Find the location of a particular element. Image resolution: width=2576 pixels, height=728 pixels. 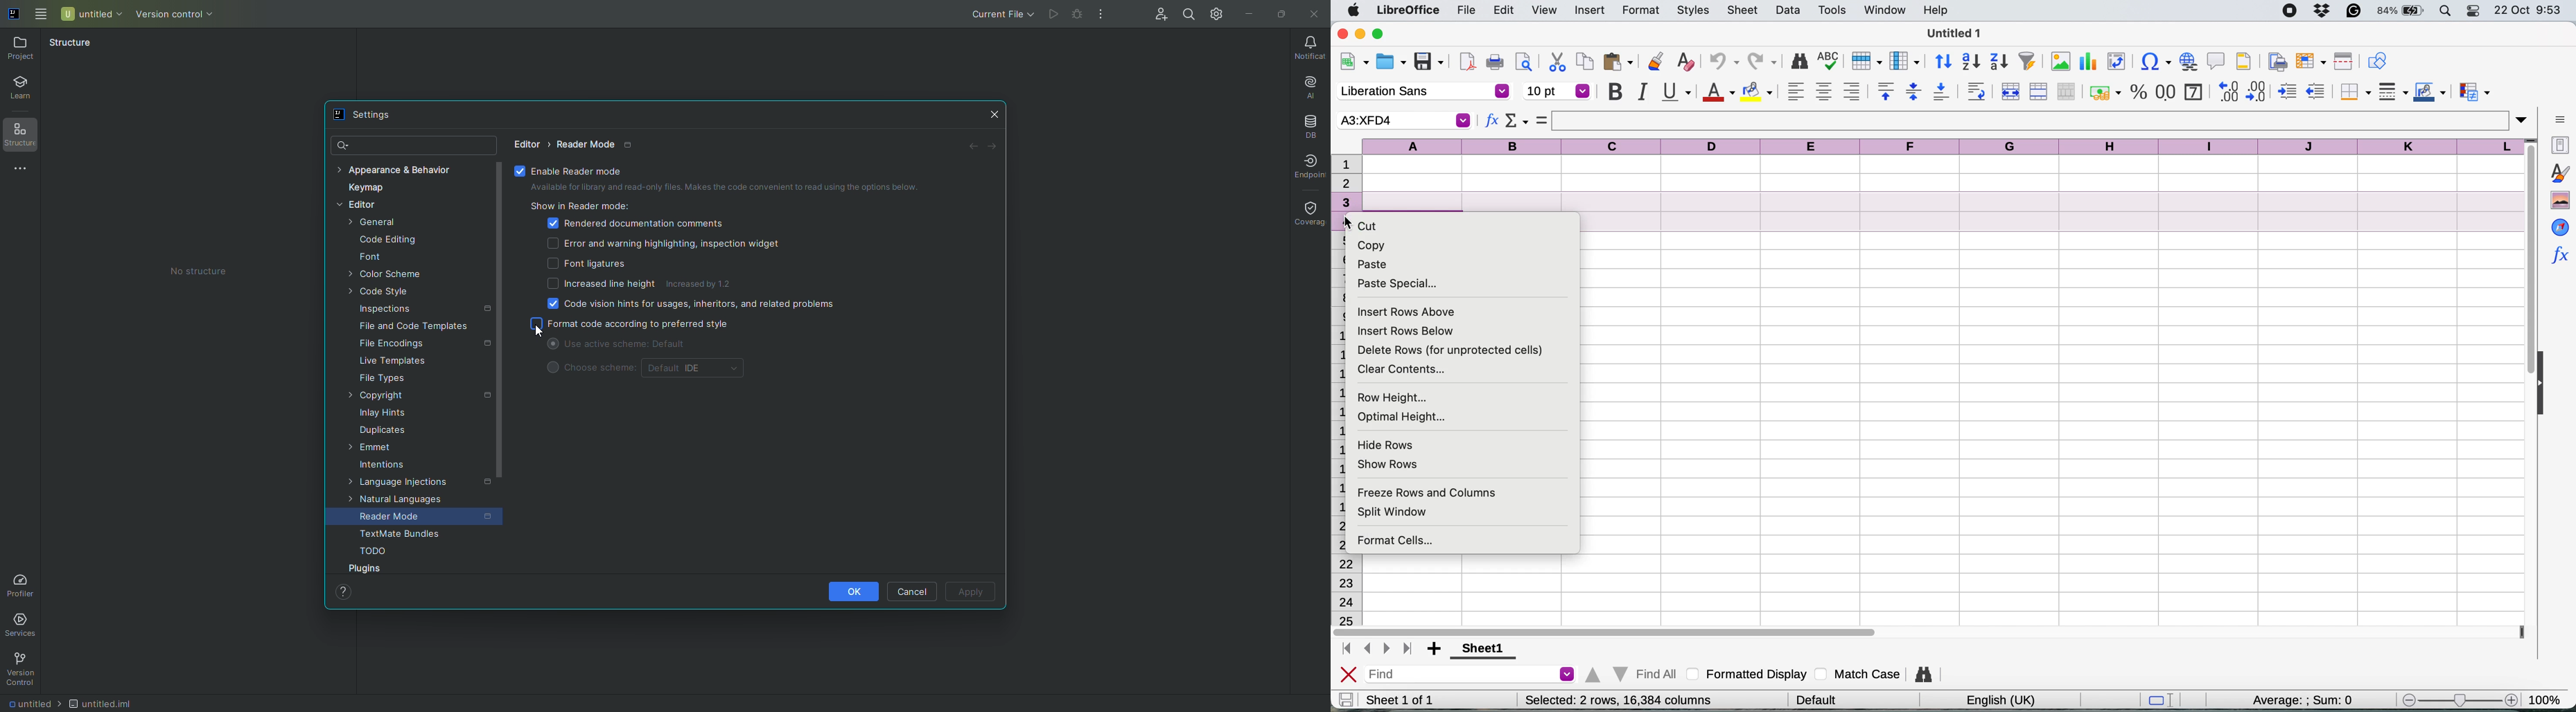

format as percentage is located at coordinates (2139, 92).